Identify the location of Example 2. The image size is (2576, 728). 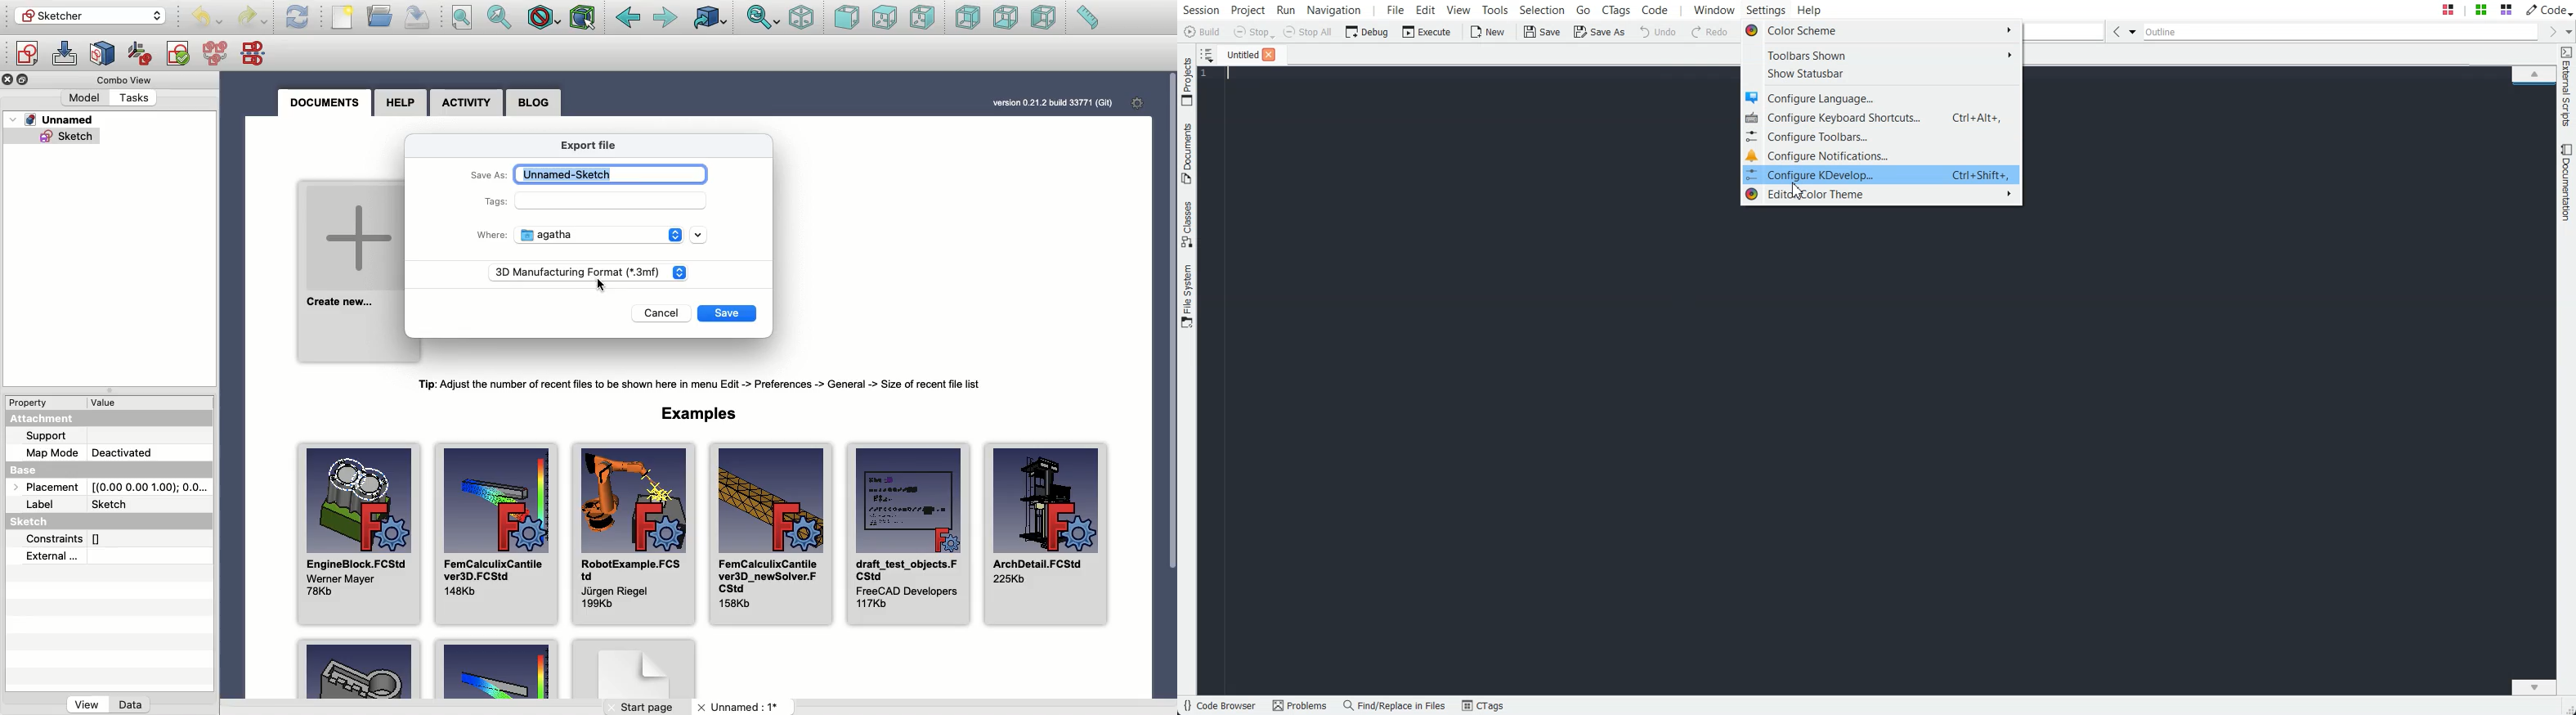
(495, 671).